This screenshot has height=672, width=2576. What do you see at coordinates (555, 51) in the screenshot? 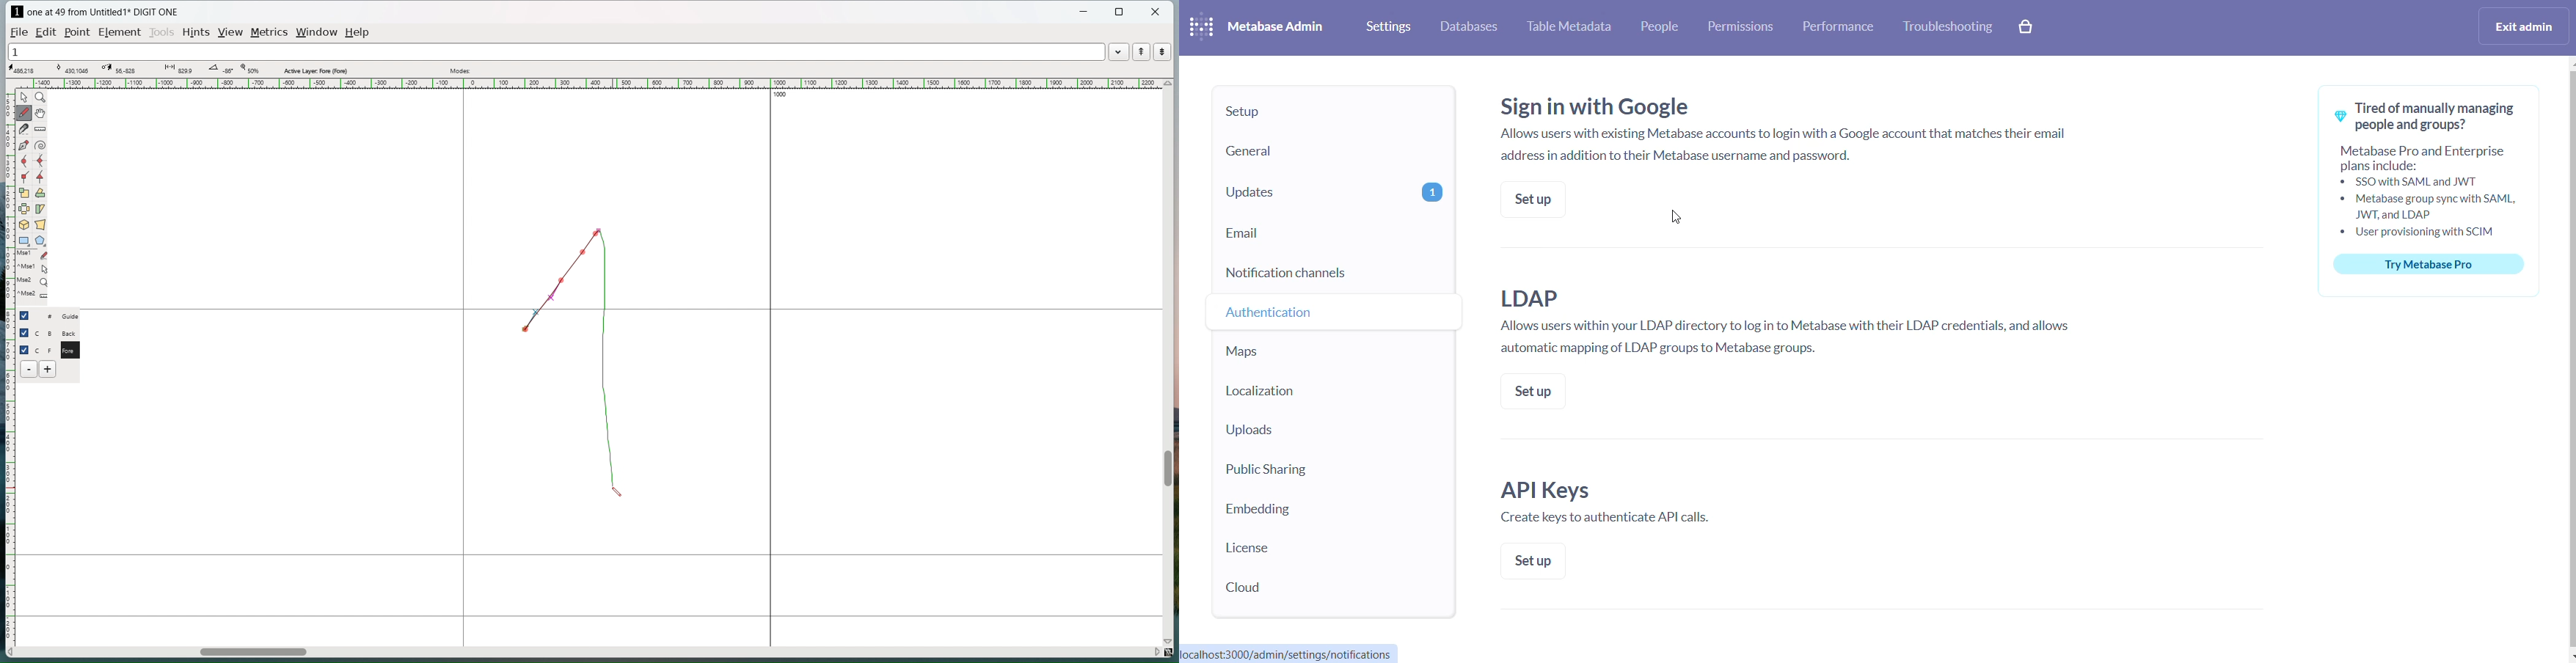
I see `1` at bounding box center [555, 51].